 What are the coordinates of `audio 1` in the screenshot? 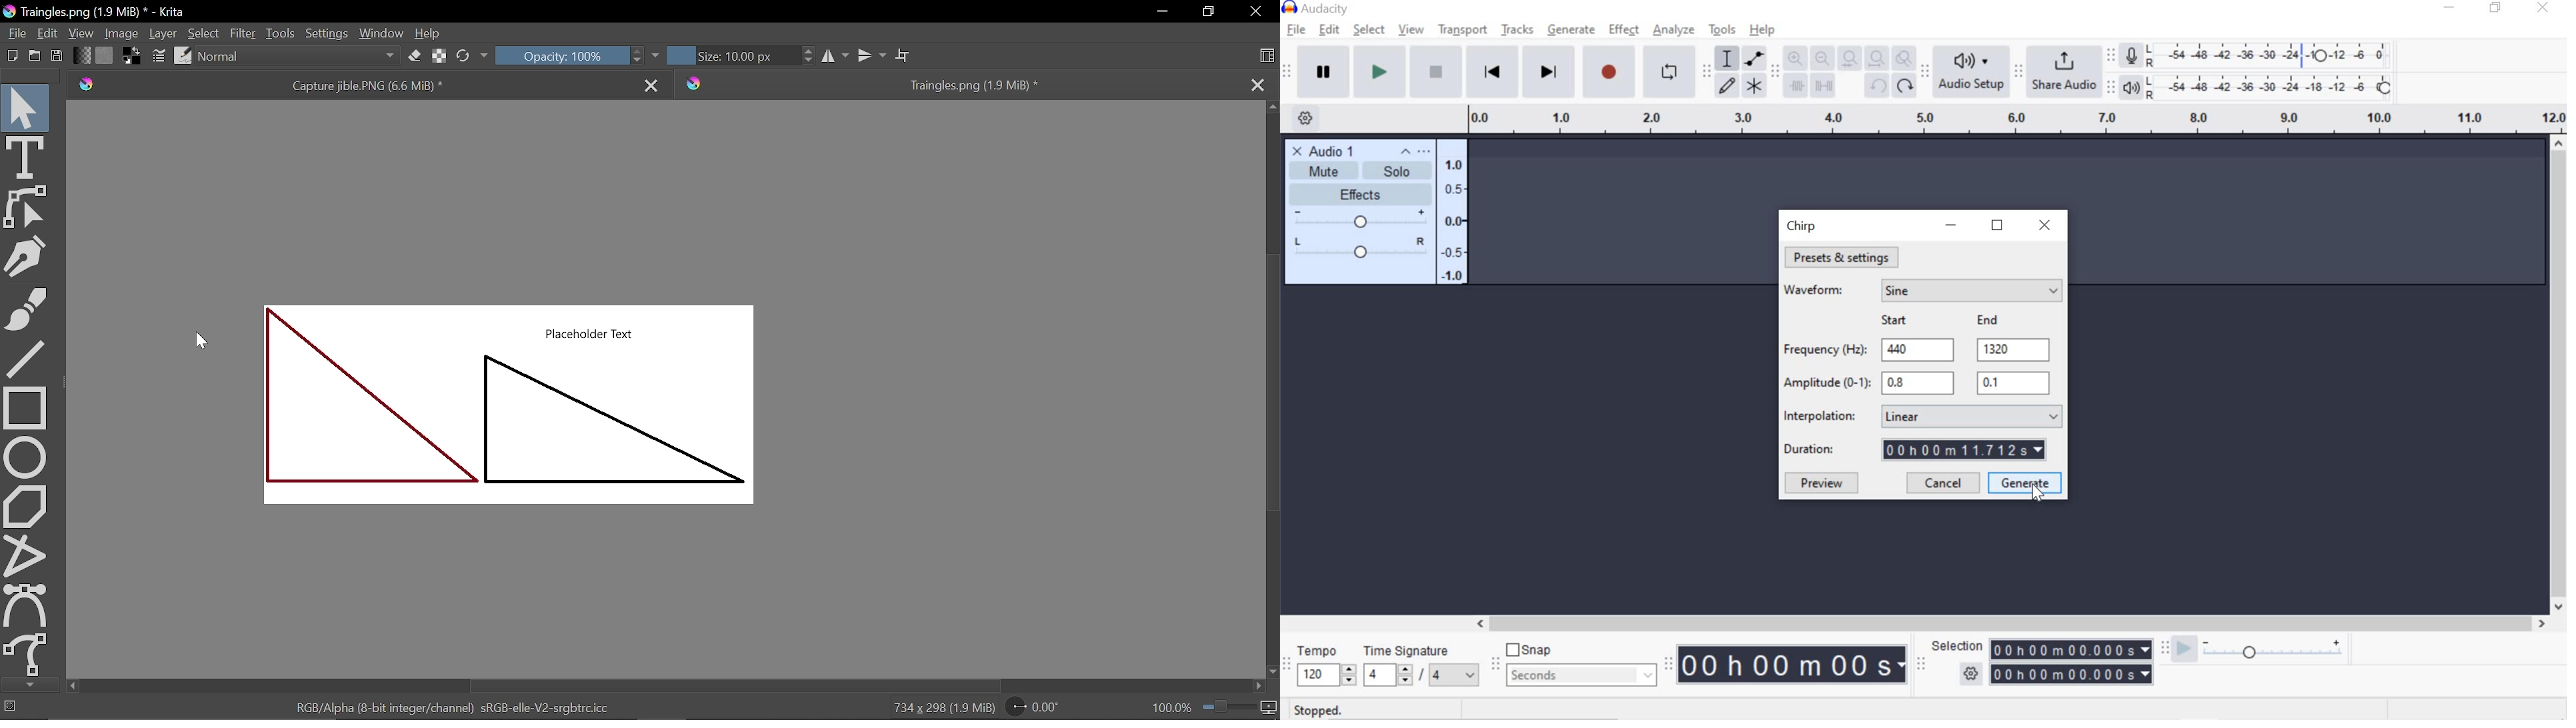 It's located at (1333, 151).